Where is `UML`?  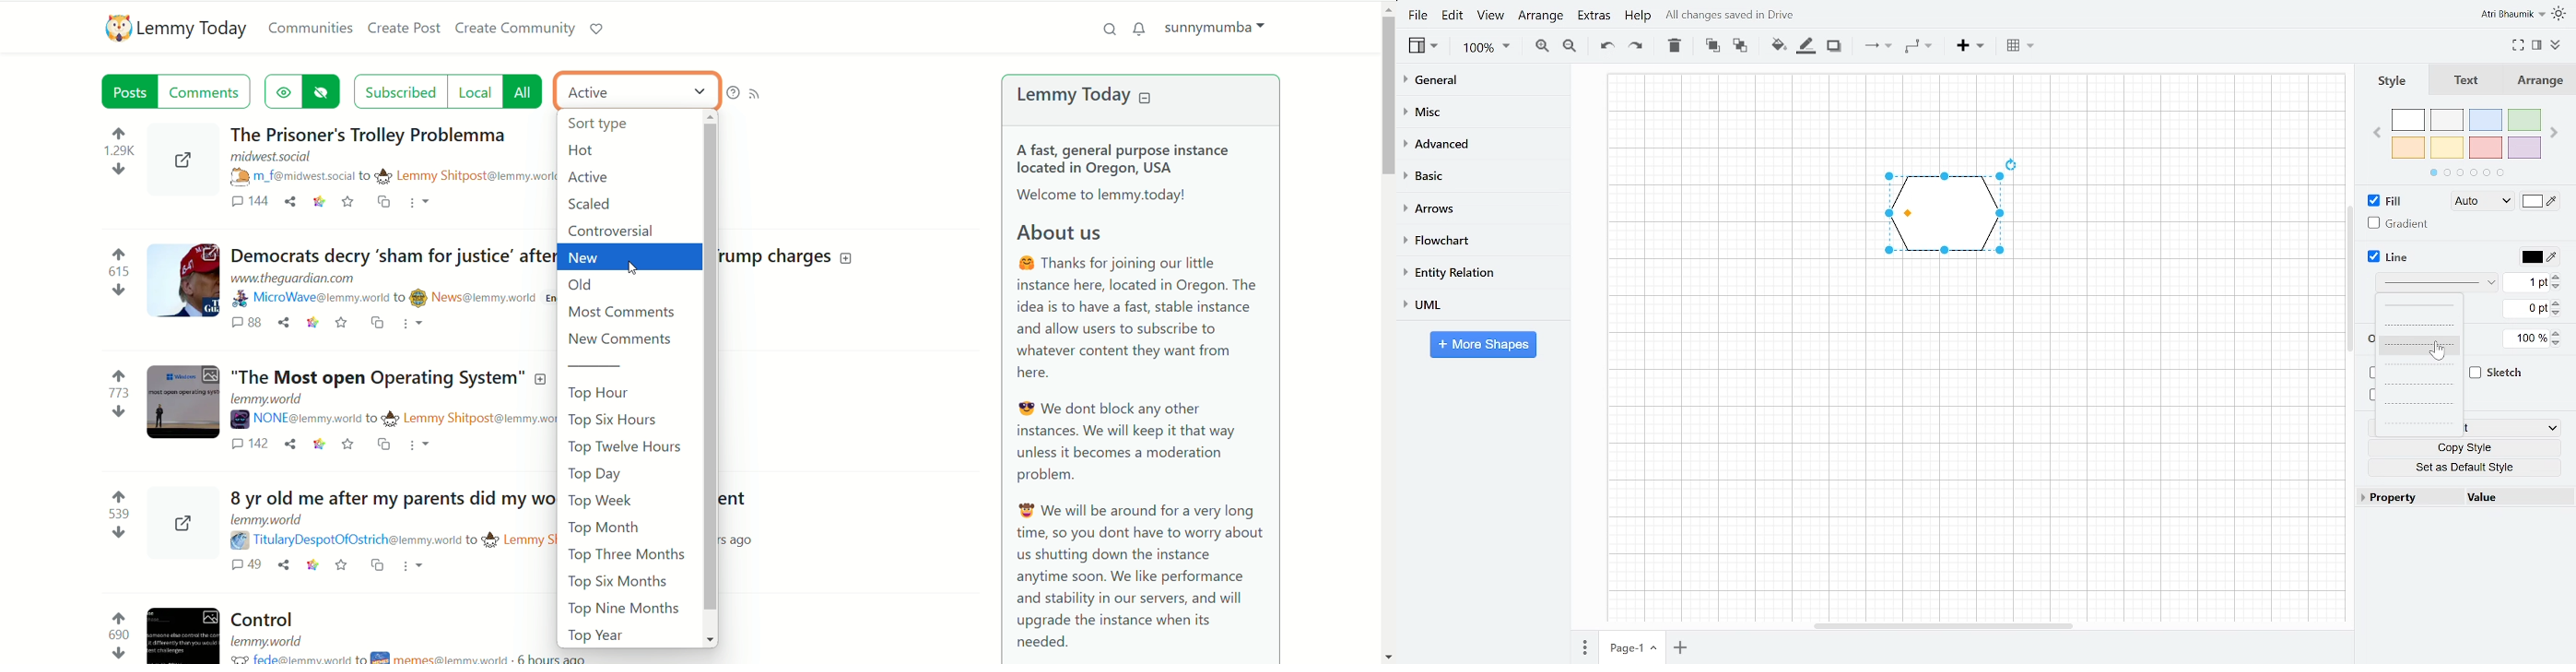 UML is located at coordinates (1479, 305).